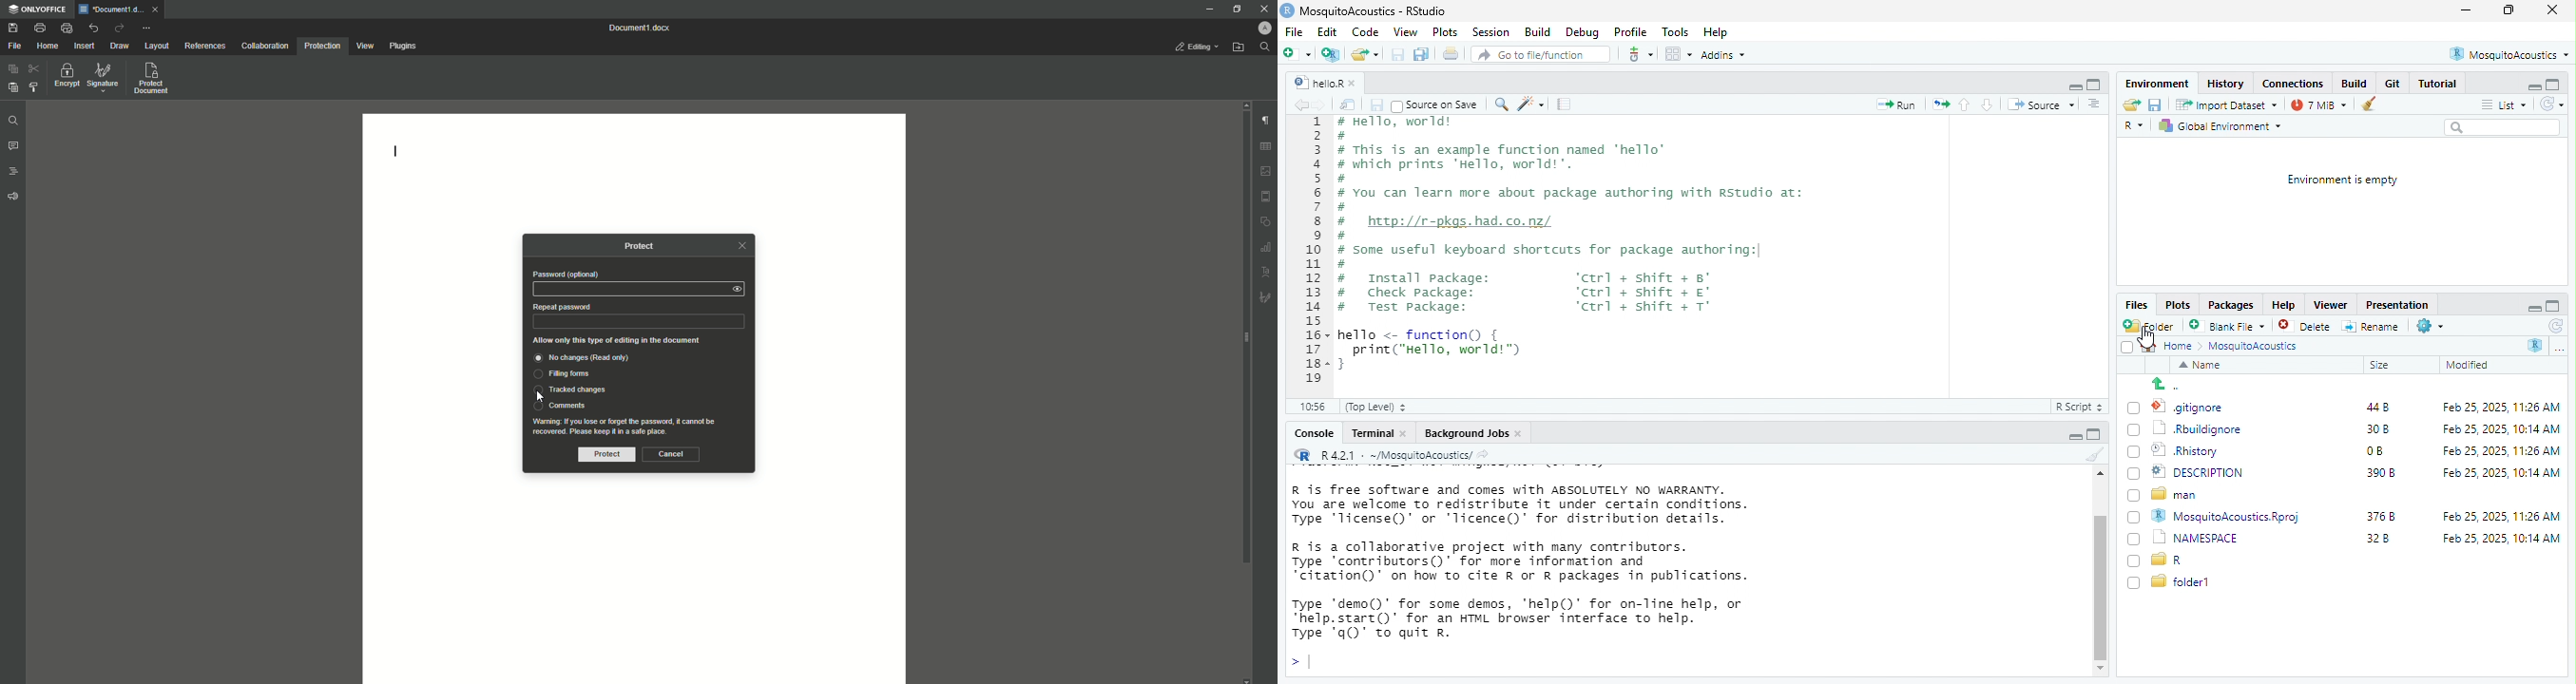 This screenshot has width=2576, height=700. What do you see at coordinates (2395, 305) in the screenshot?
I see `Presentation` at bounding box center [2395, 305].